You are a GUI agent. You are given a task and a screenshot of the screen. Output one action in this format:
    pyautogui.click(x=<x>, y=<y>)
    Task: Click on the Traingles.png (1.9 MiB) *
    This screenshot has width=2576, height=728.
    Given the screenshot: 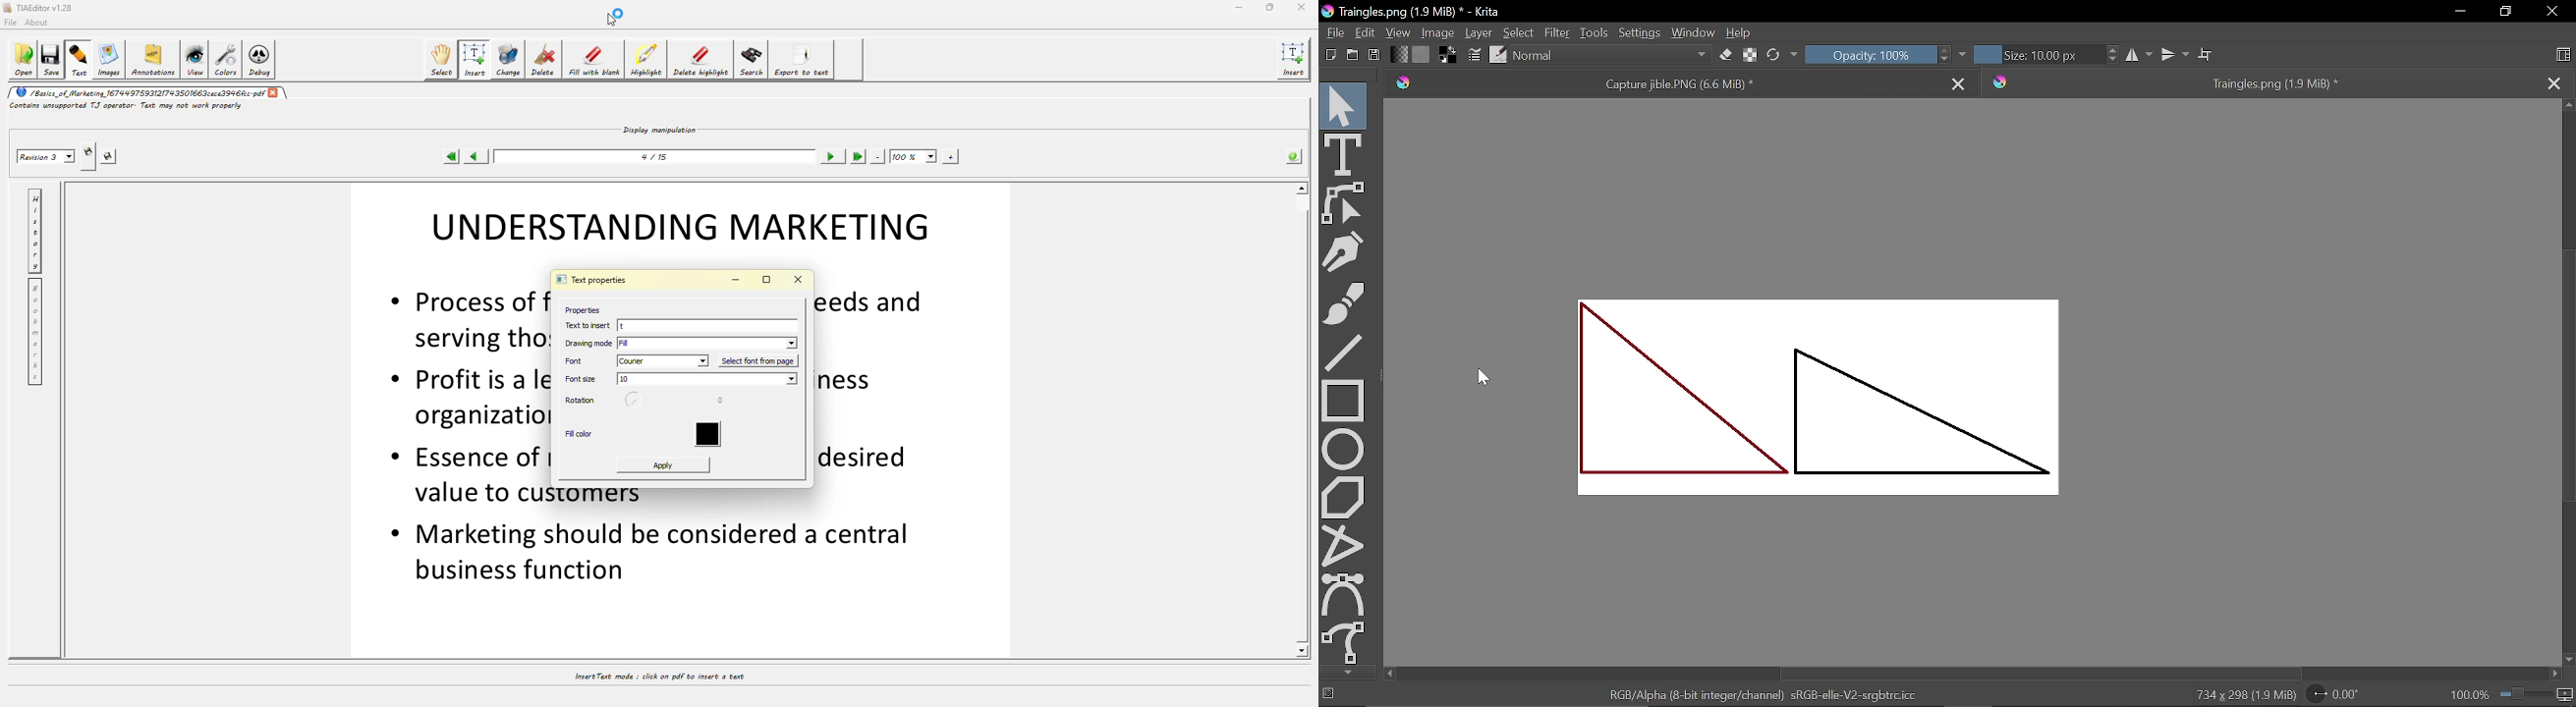 What is the action you would take?
    pyautogui.click(x=2260, y=83)
    